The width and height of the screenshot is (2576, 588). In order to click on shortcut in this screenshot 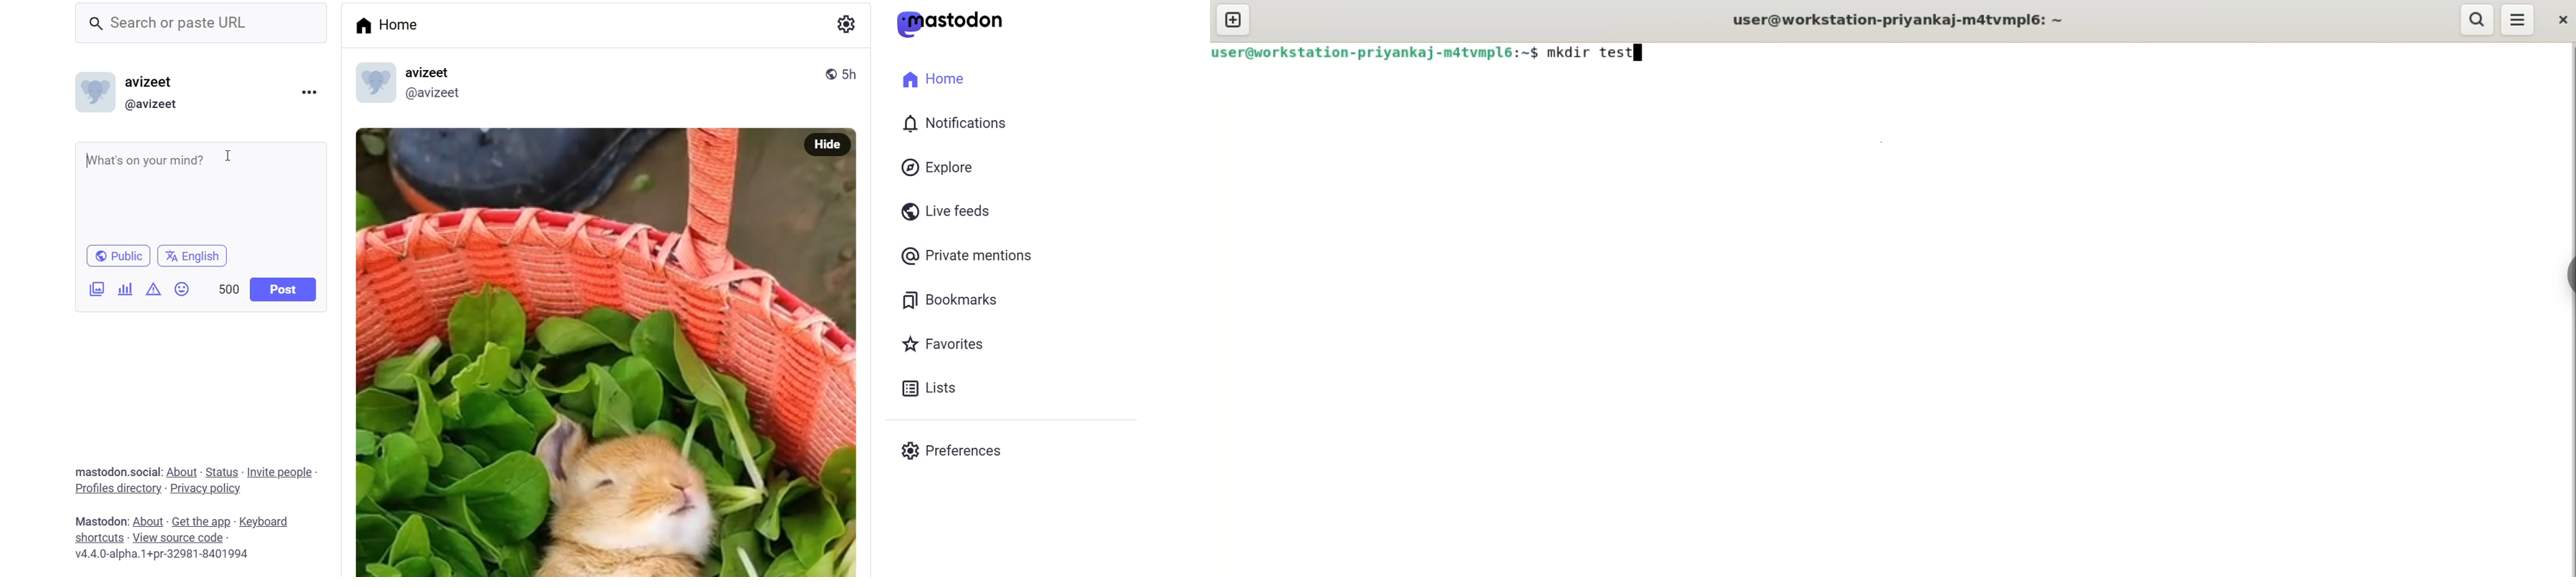, I will do `click(96, 537)`.